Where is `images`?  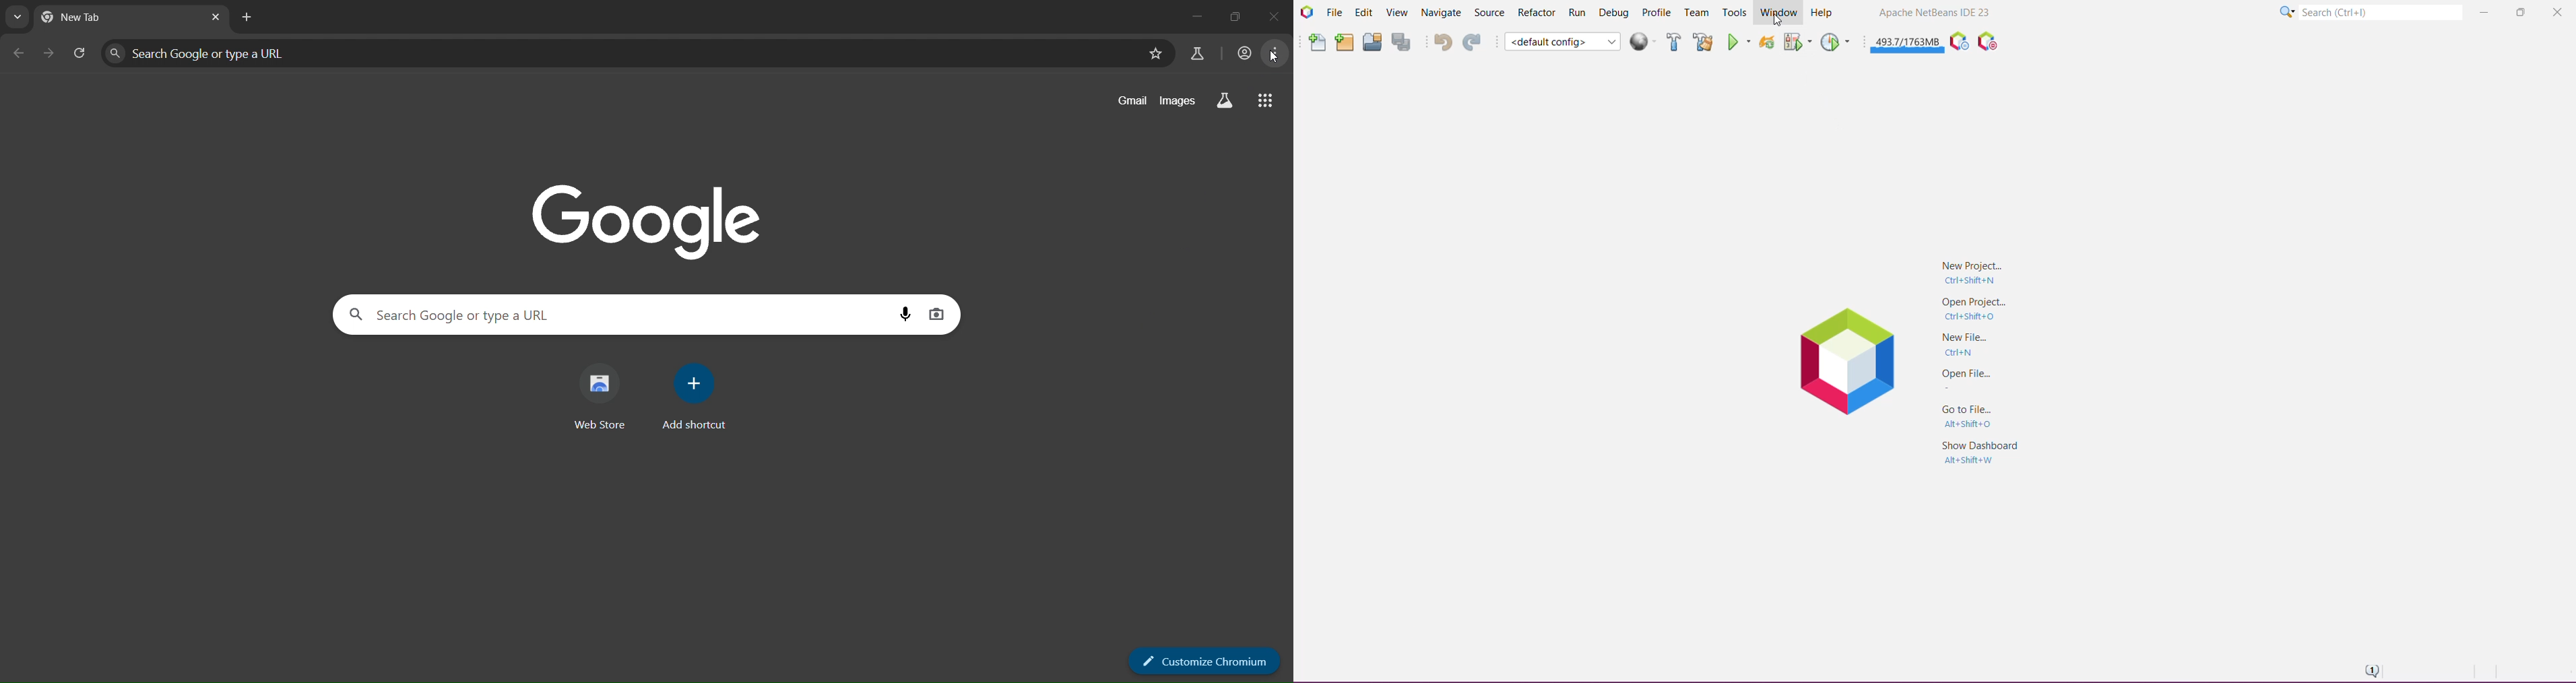
images is located at coordinates (1178, 101).